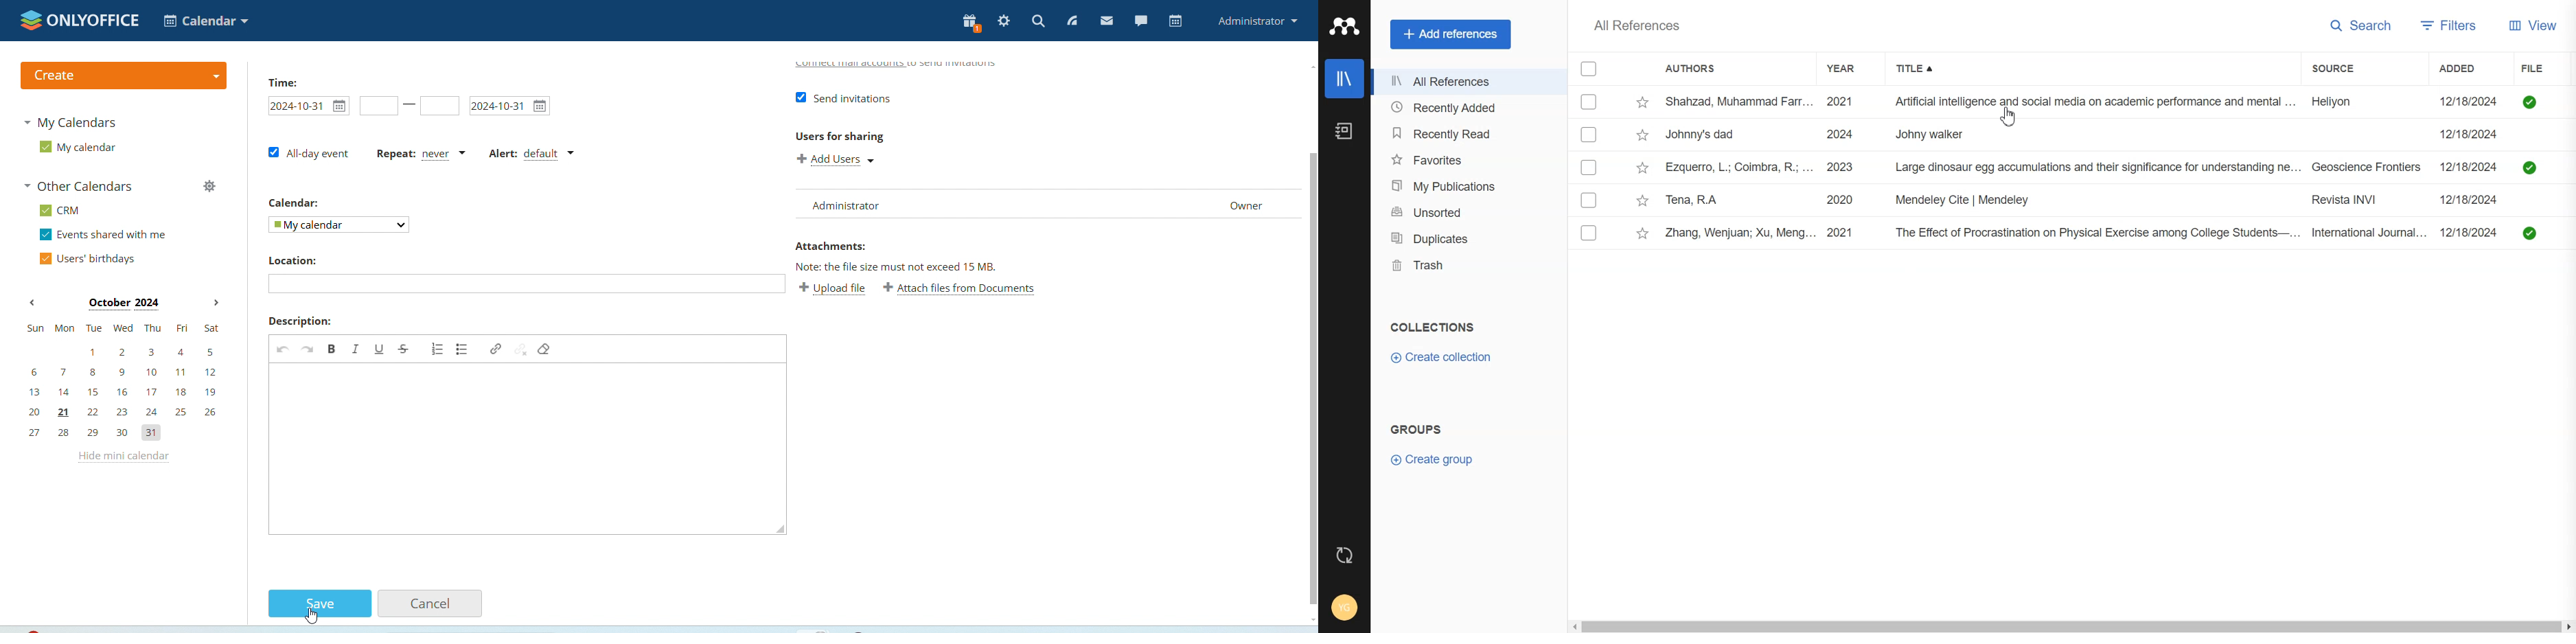 Image resolution: width=2576 pixels, height=644 pixels. What do you see at coordinates (2350, 68) in the screenshot?
I see `Source` at bounding box center [2350, 68].